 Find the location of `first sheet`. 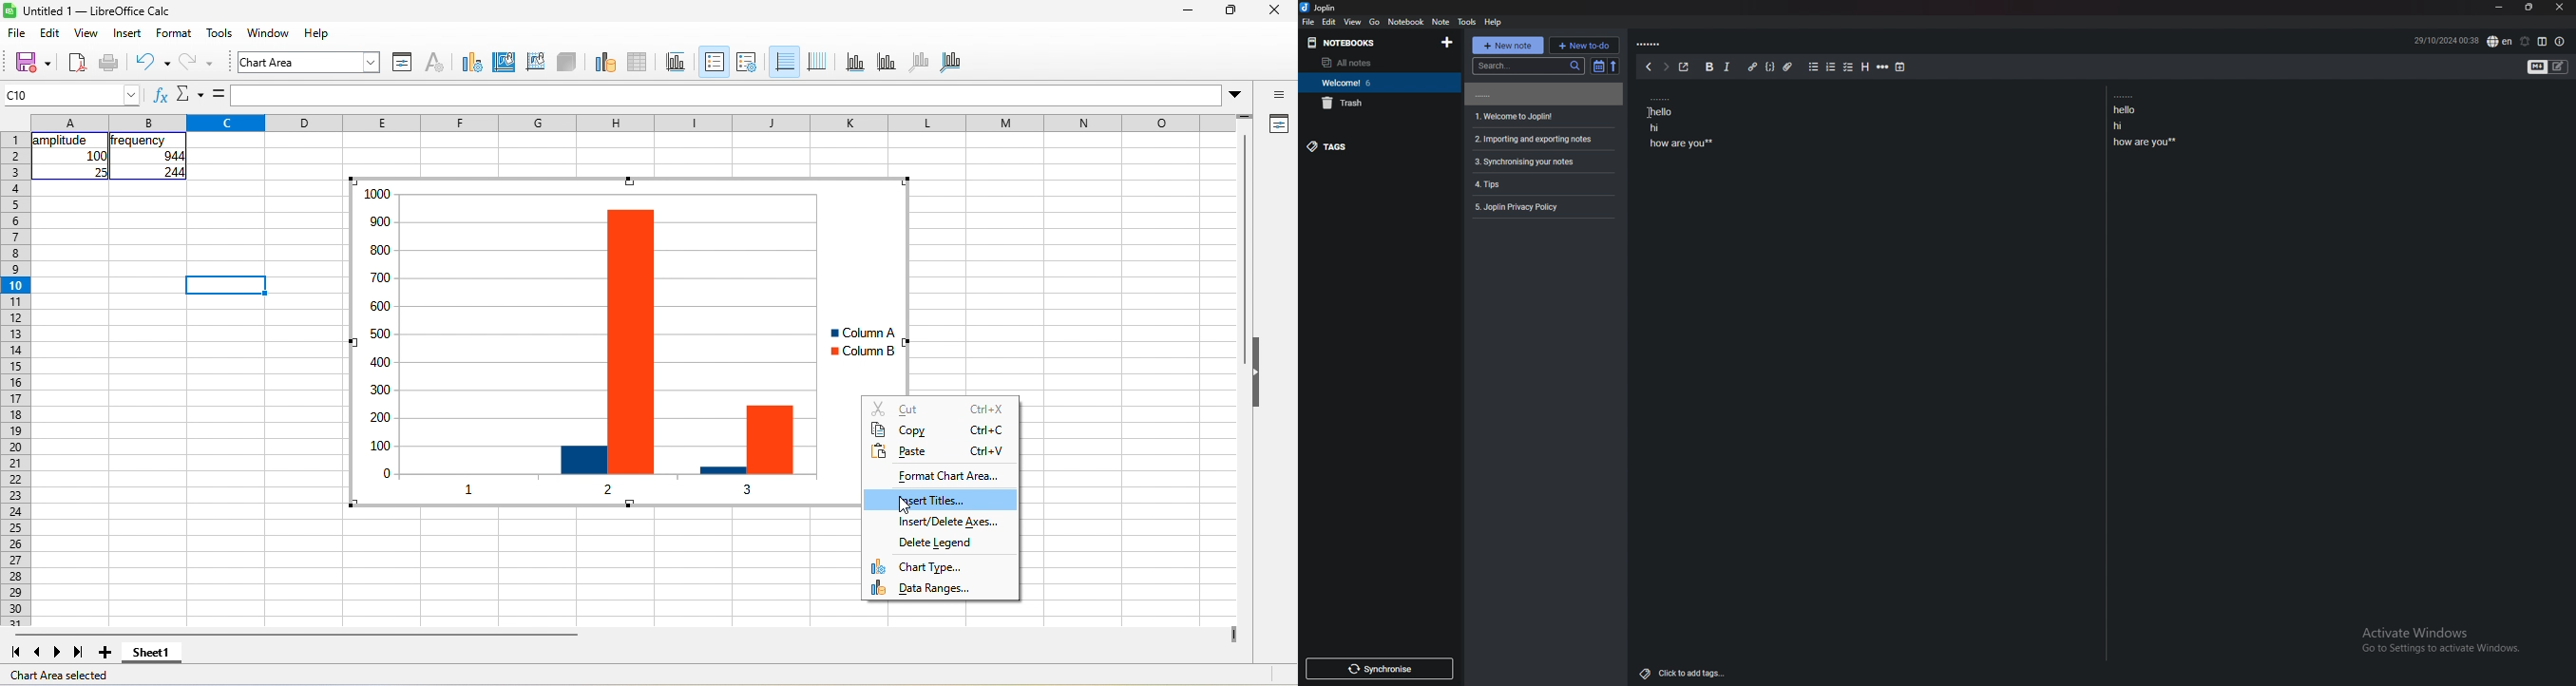

first sheet is located at coordinates (15, 653).